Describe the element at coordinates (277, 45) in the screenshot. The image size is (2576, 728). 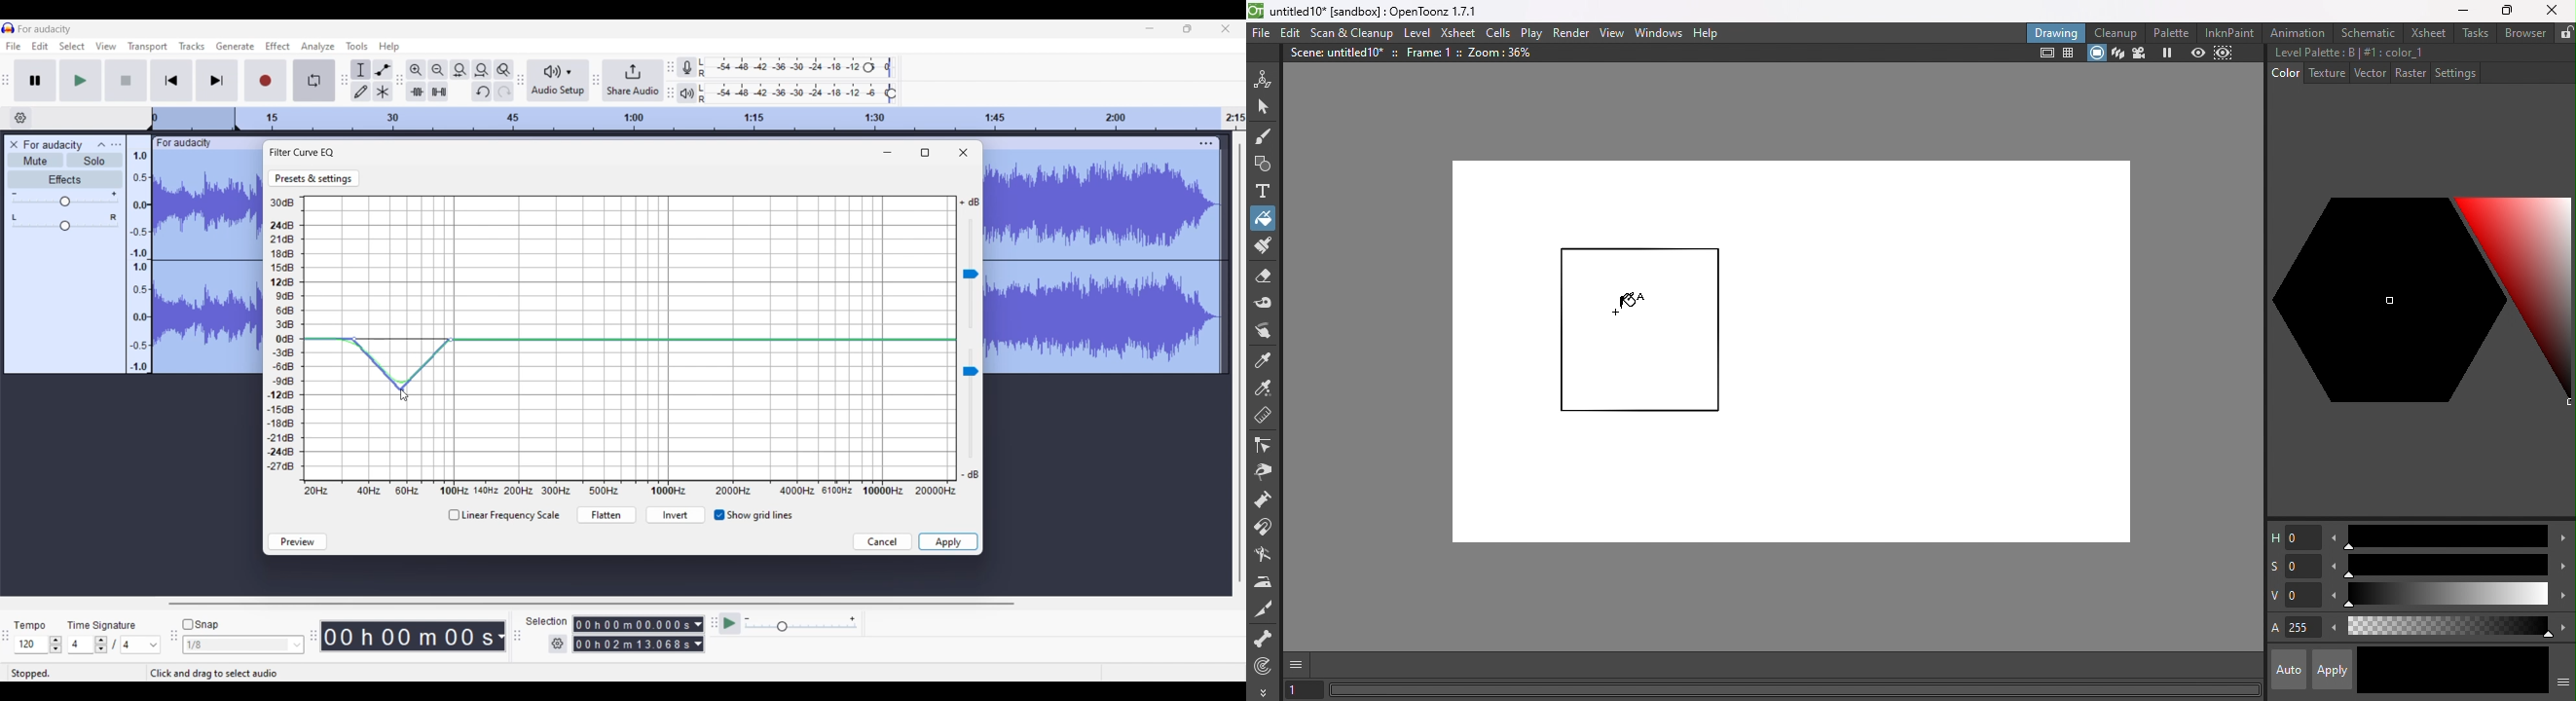
I see `Effect menu` at that location.